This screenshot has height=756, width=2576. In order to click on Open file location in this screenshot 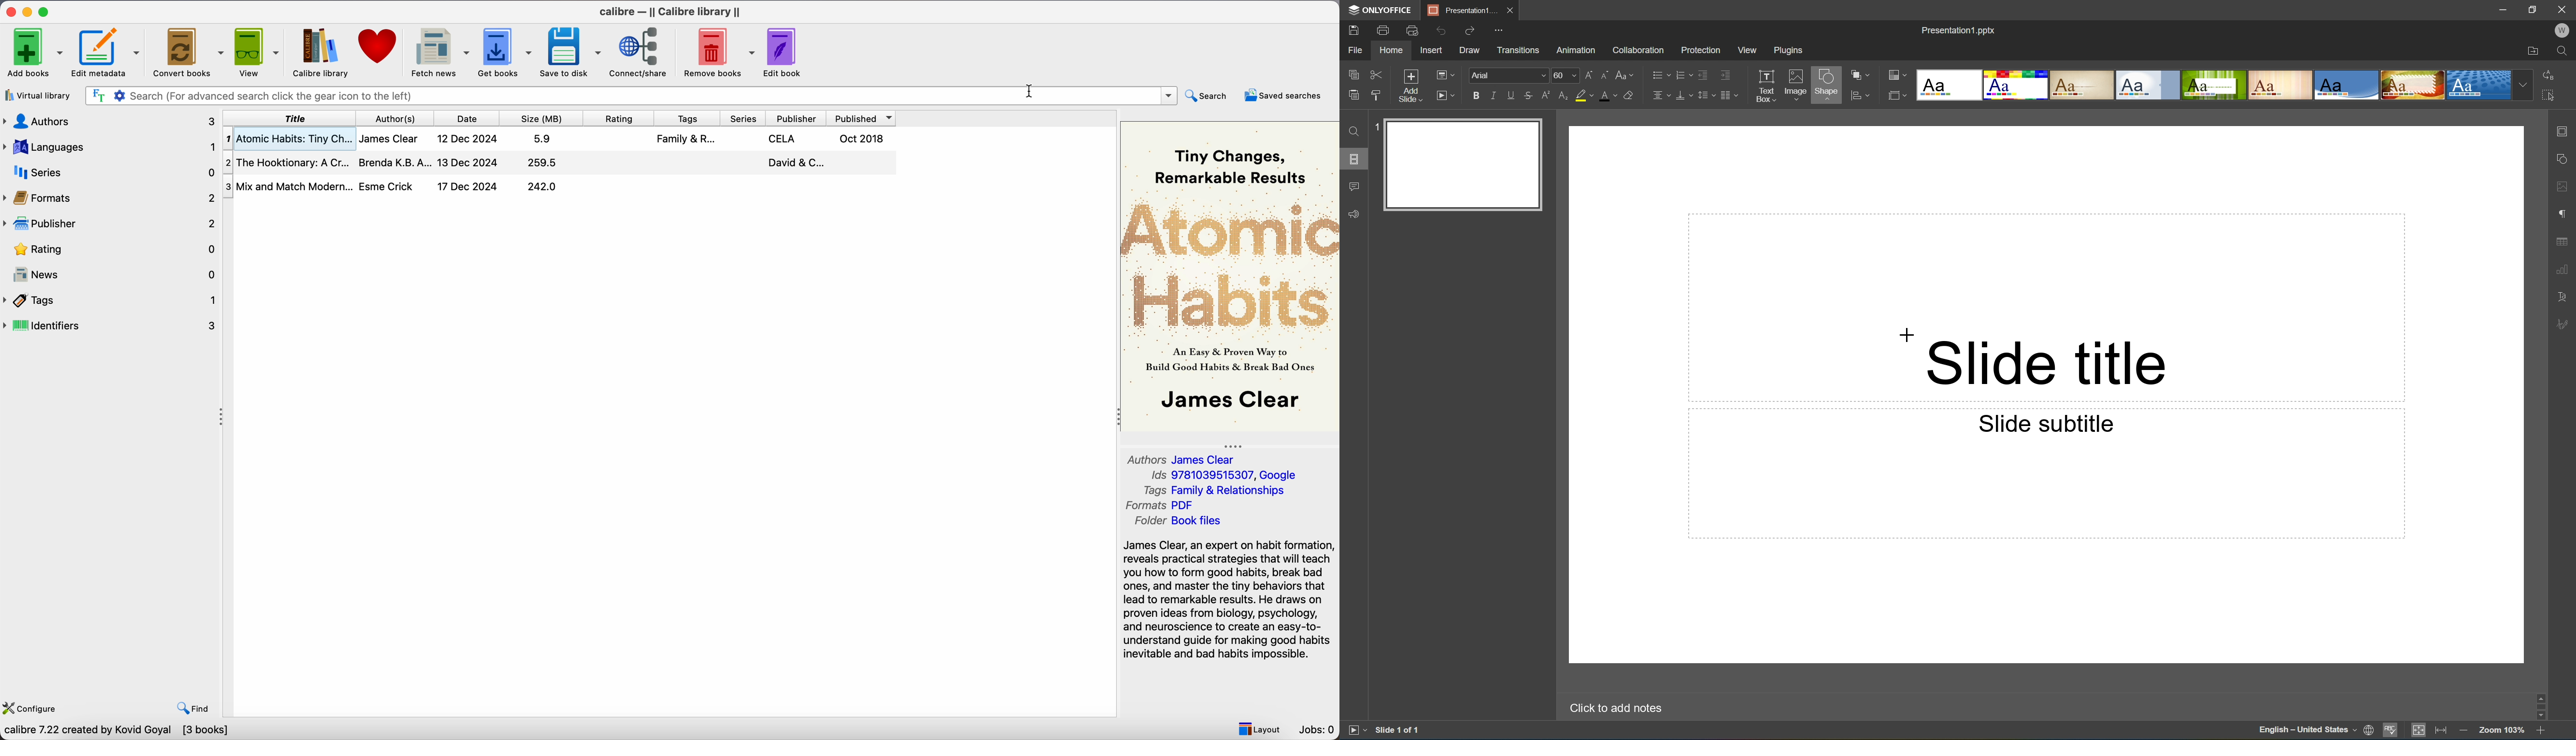, I will do `click(2532, 51)`.